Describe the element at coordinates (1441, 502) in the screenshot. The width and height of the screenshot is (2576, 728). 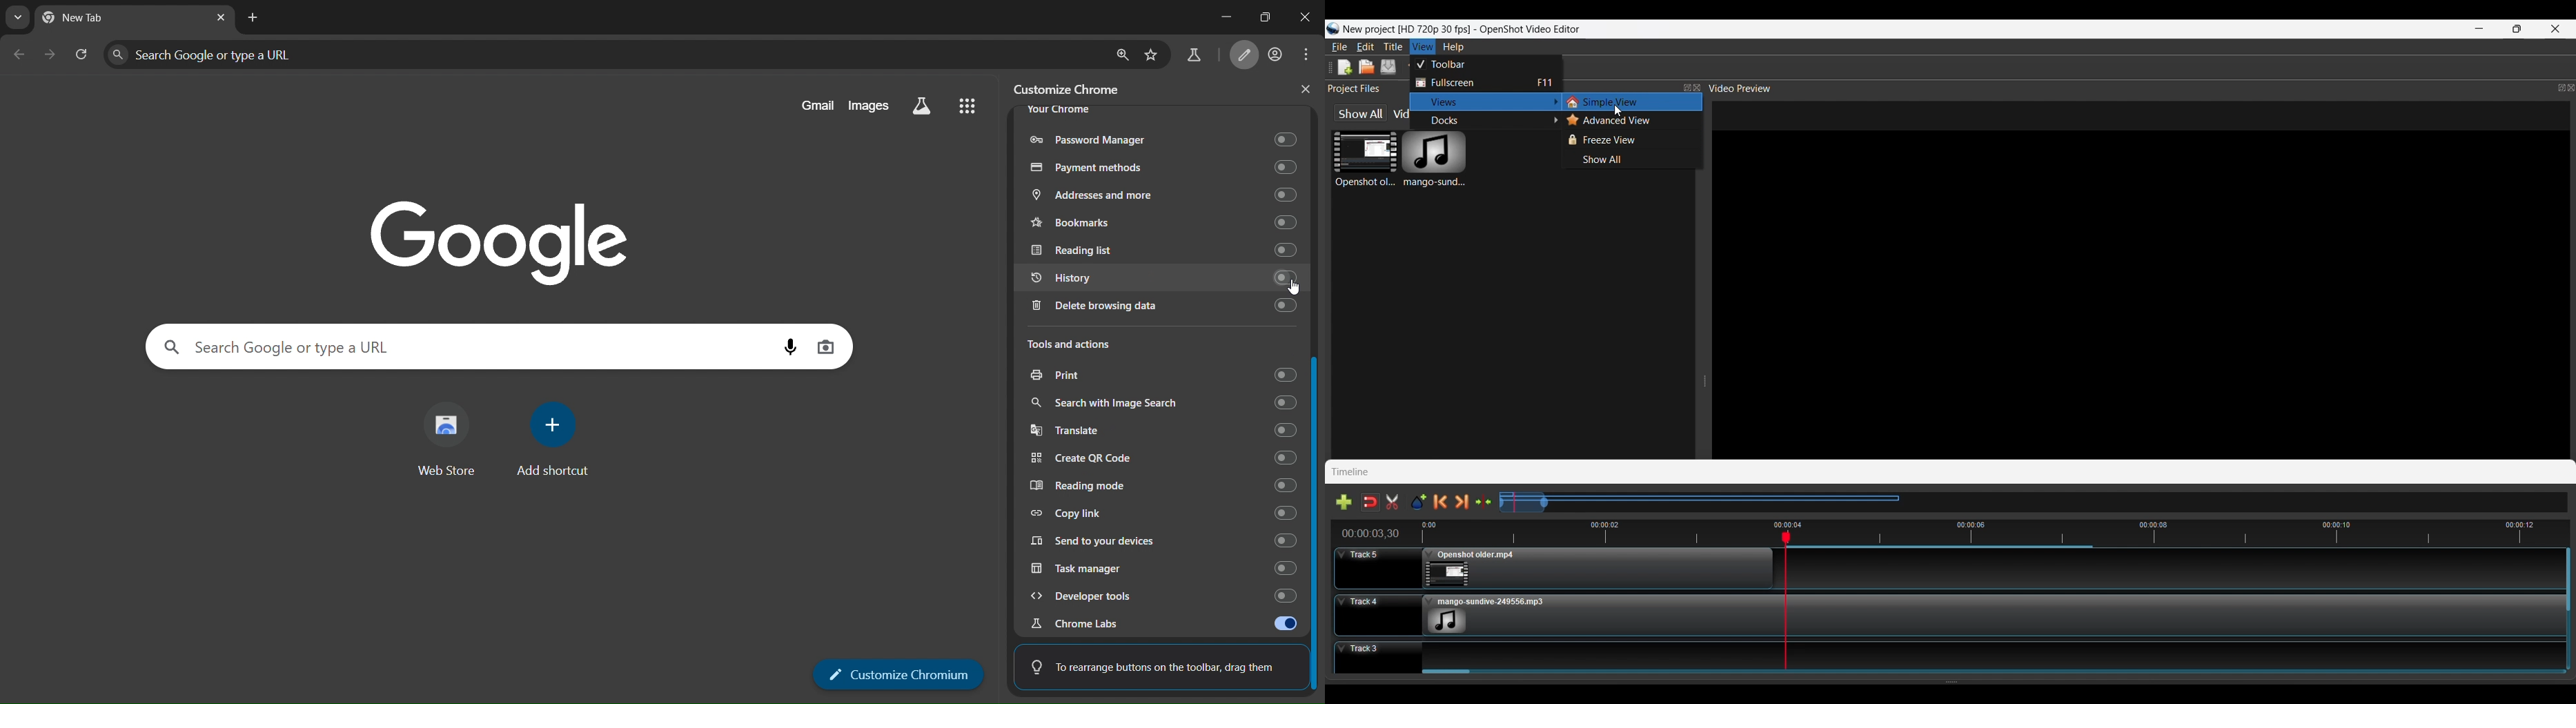
I see `Previous Marker` at that location.